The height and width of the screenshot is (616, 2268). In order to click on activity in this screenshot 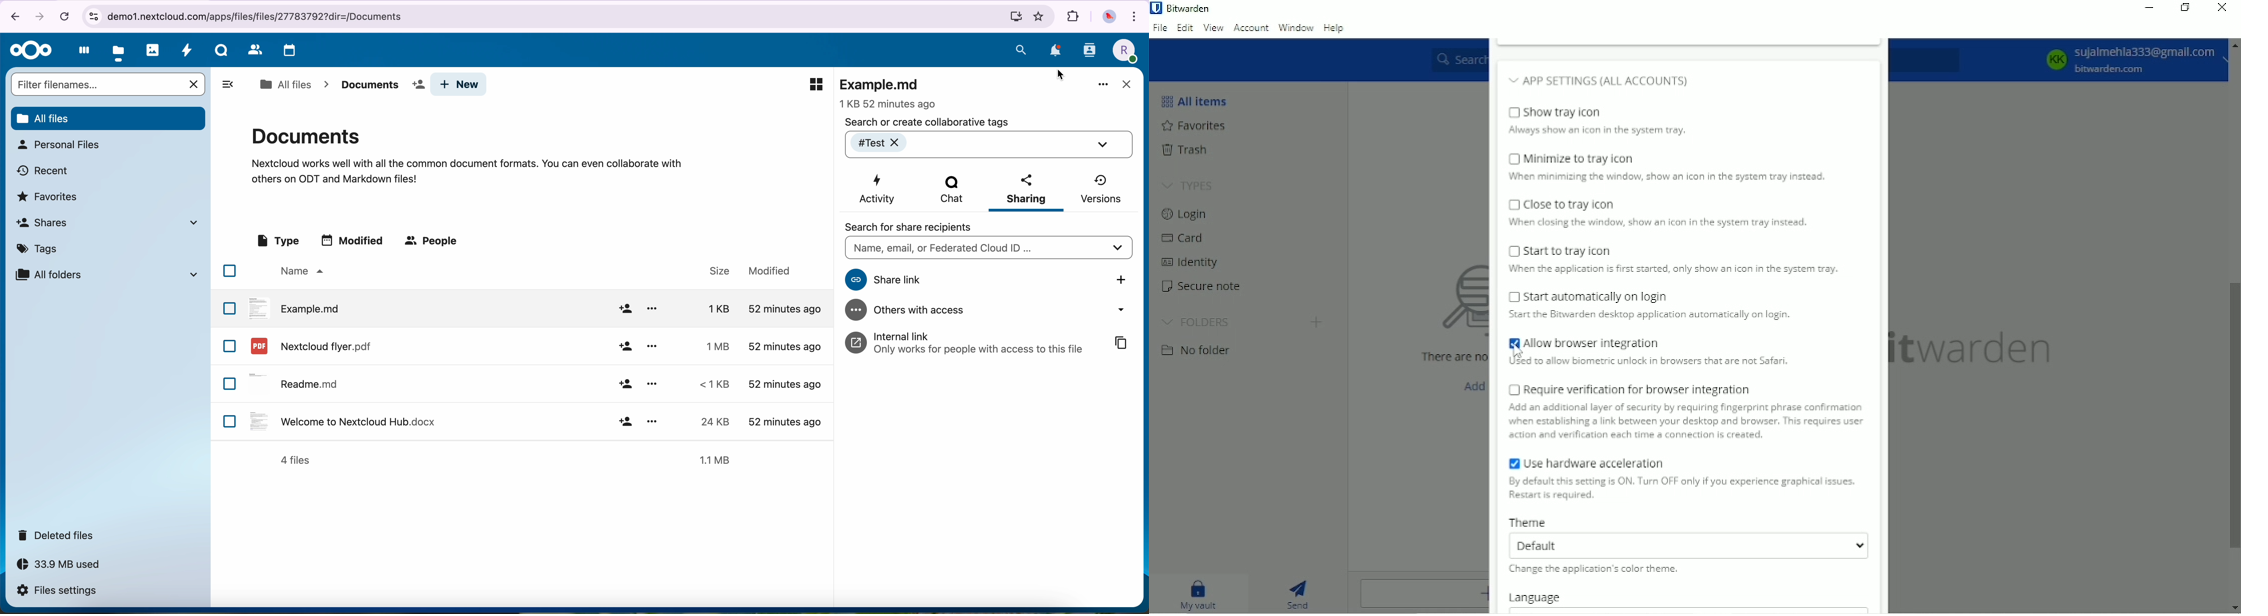, I will do `click(879, 190)`.